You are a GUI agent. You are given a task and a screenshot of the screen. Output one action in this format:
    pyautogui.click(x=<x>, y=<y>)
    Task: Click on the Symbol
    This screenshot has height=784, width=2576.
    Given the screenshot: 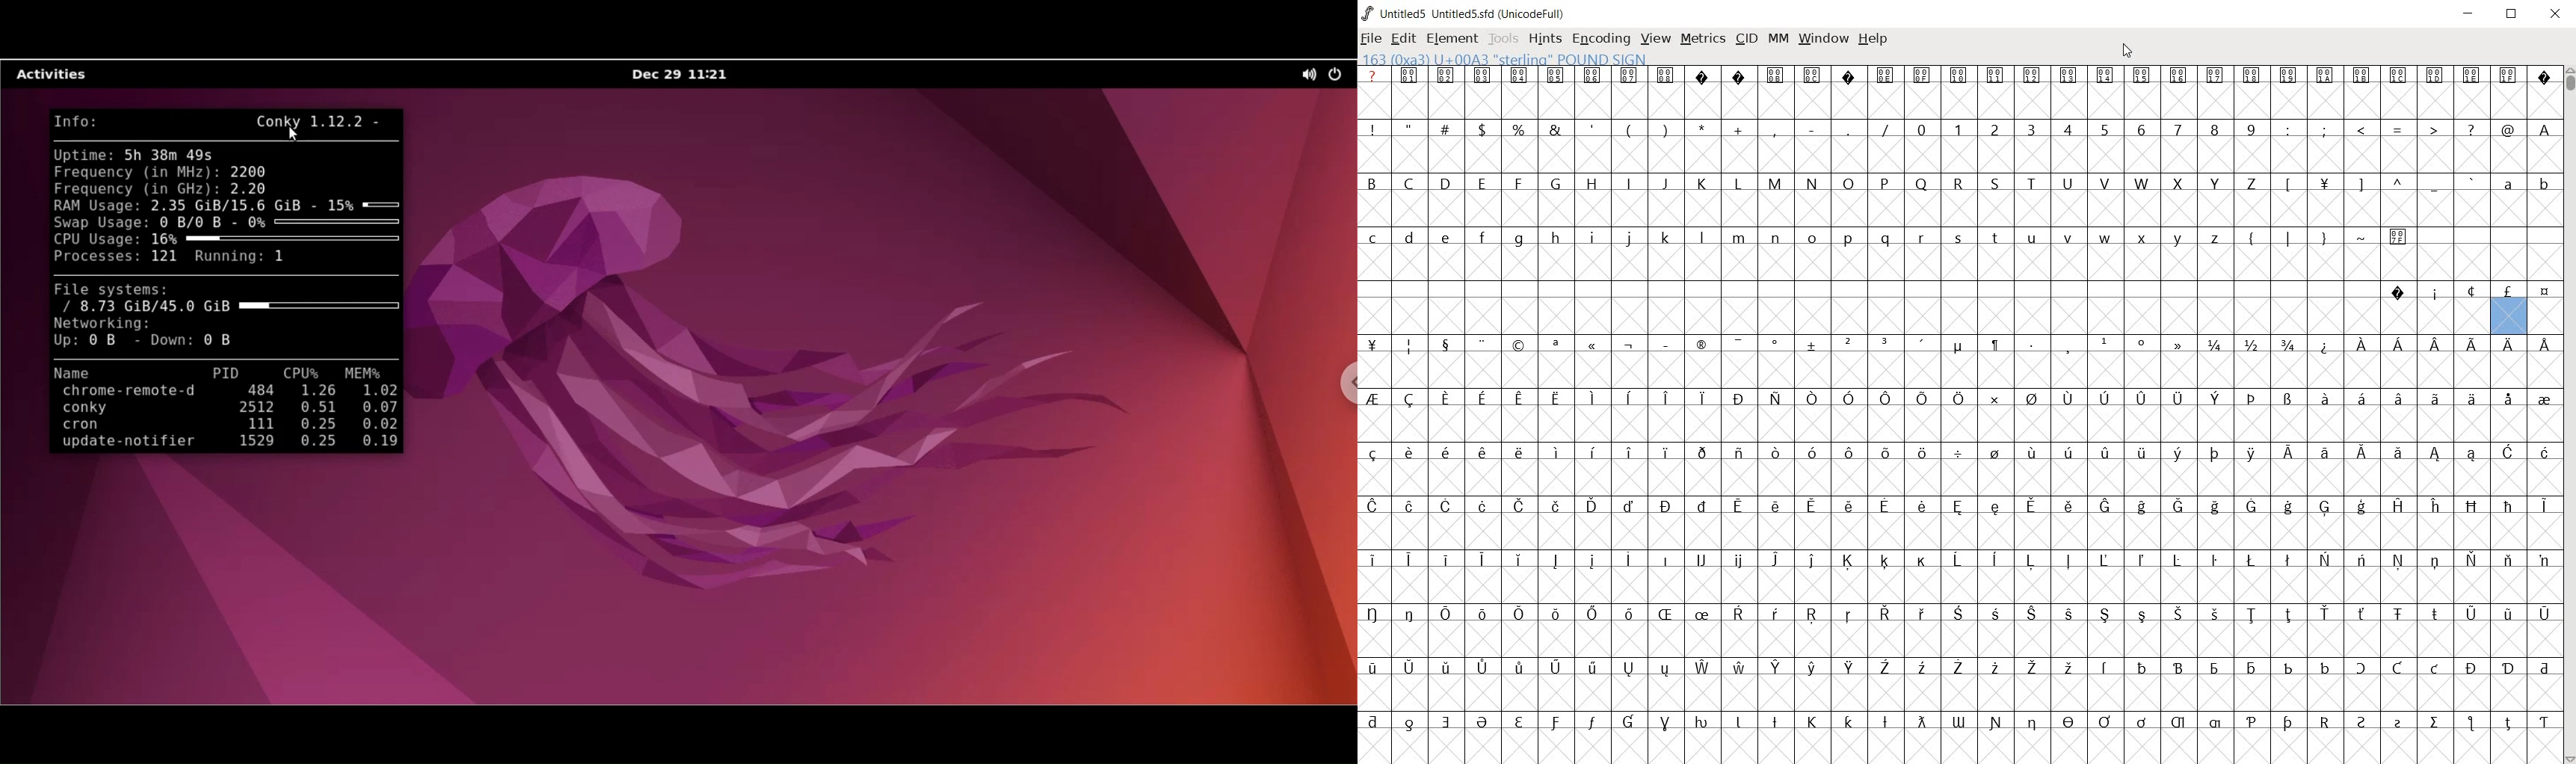 What is the action you would take?
    pyautogui.click(x=2471, y=724)
    